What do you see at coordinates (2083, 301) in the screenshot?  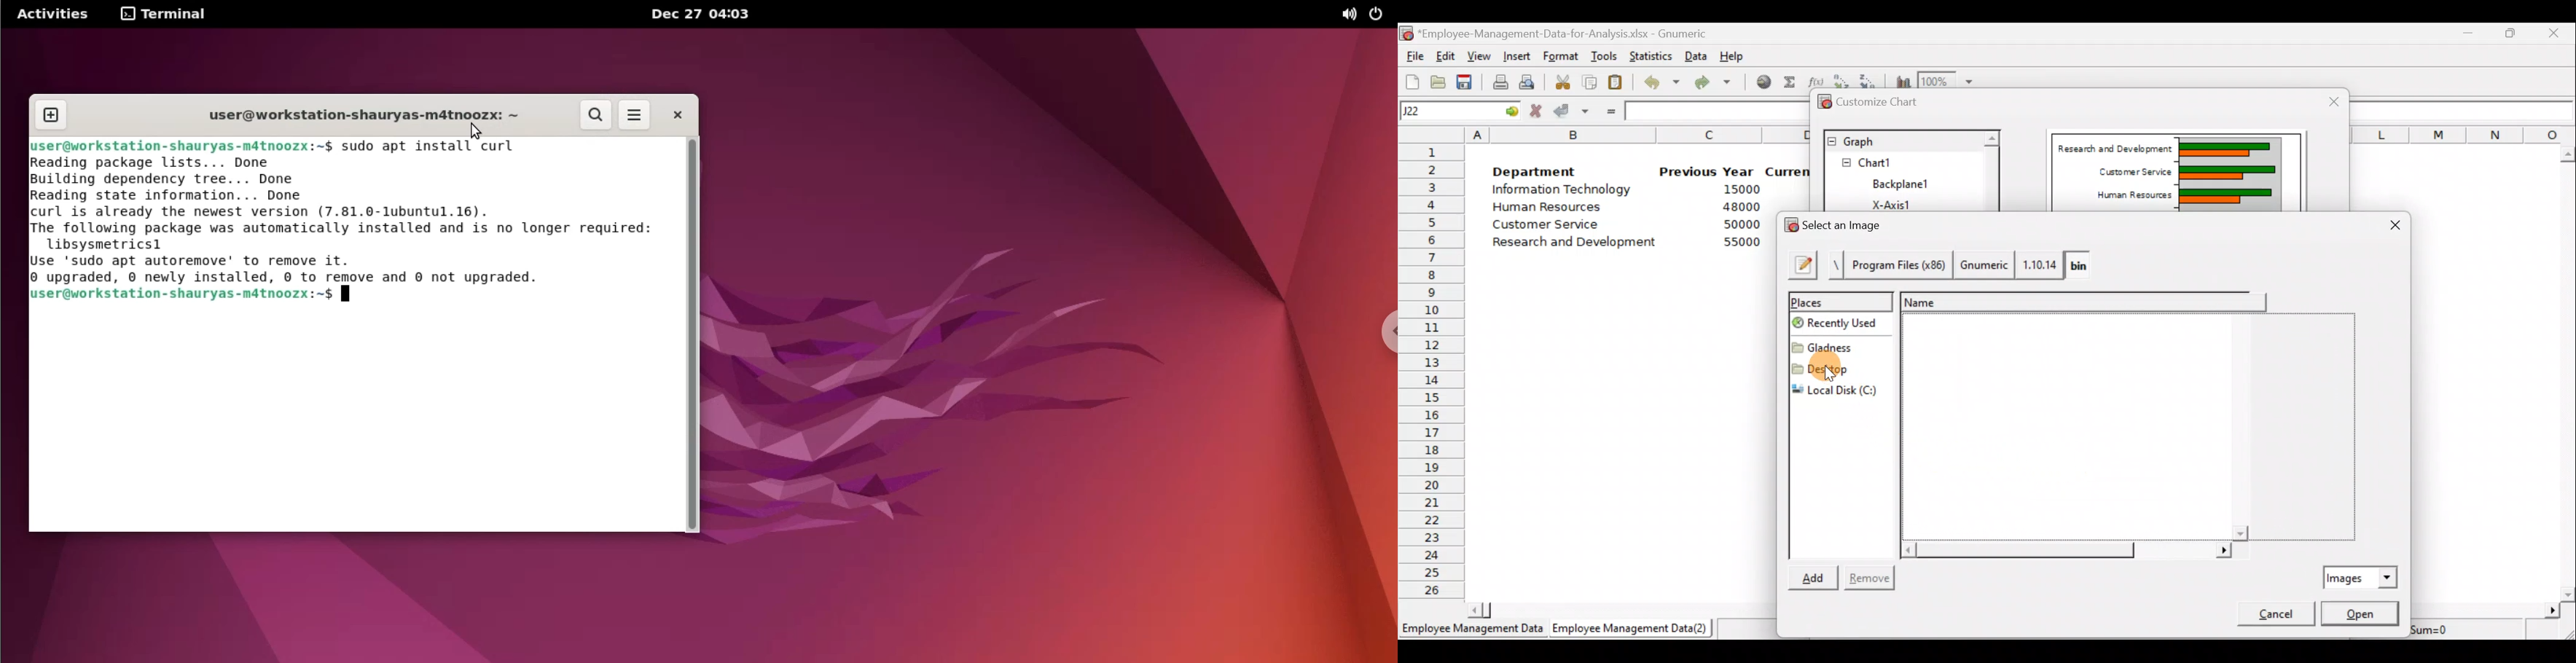 I see `Name` at bounding box center [2083, 301].